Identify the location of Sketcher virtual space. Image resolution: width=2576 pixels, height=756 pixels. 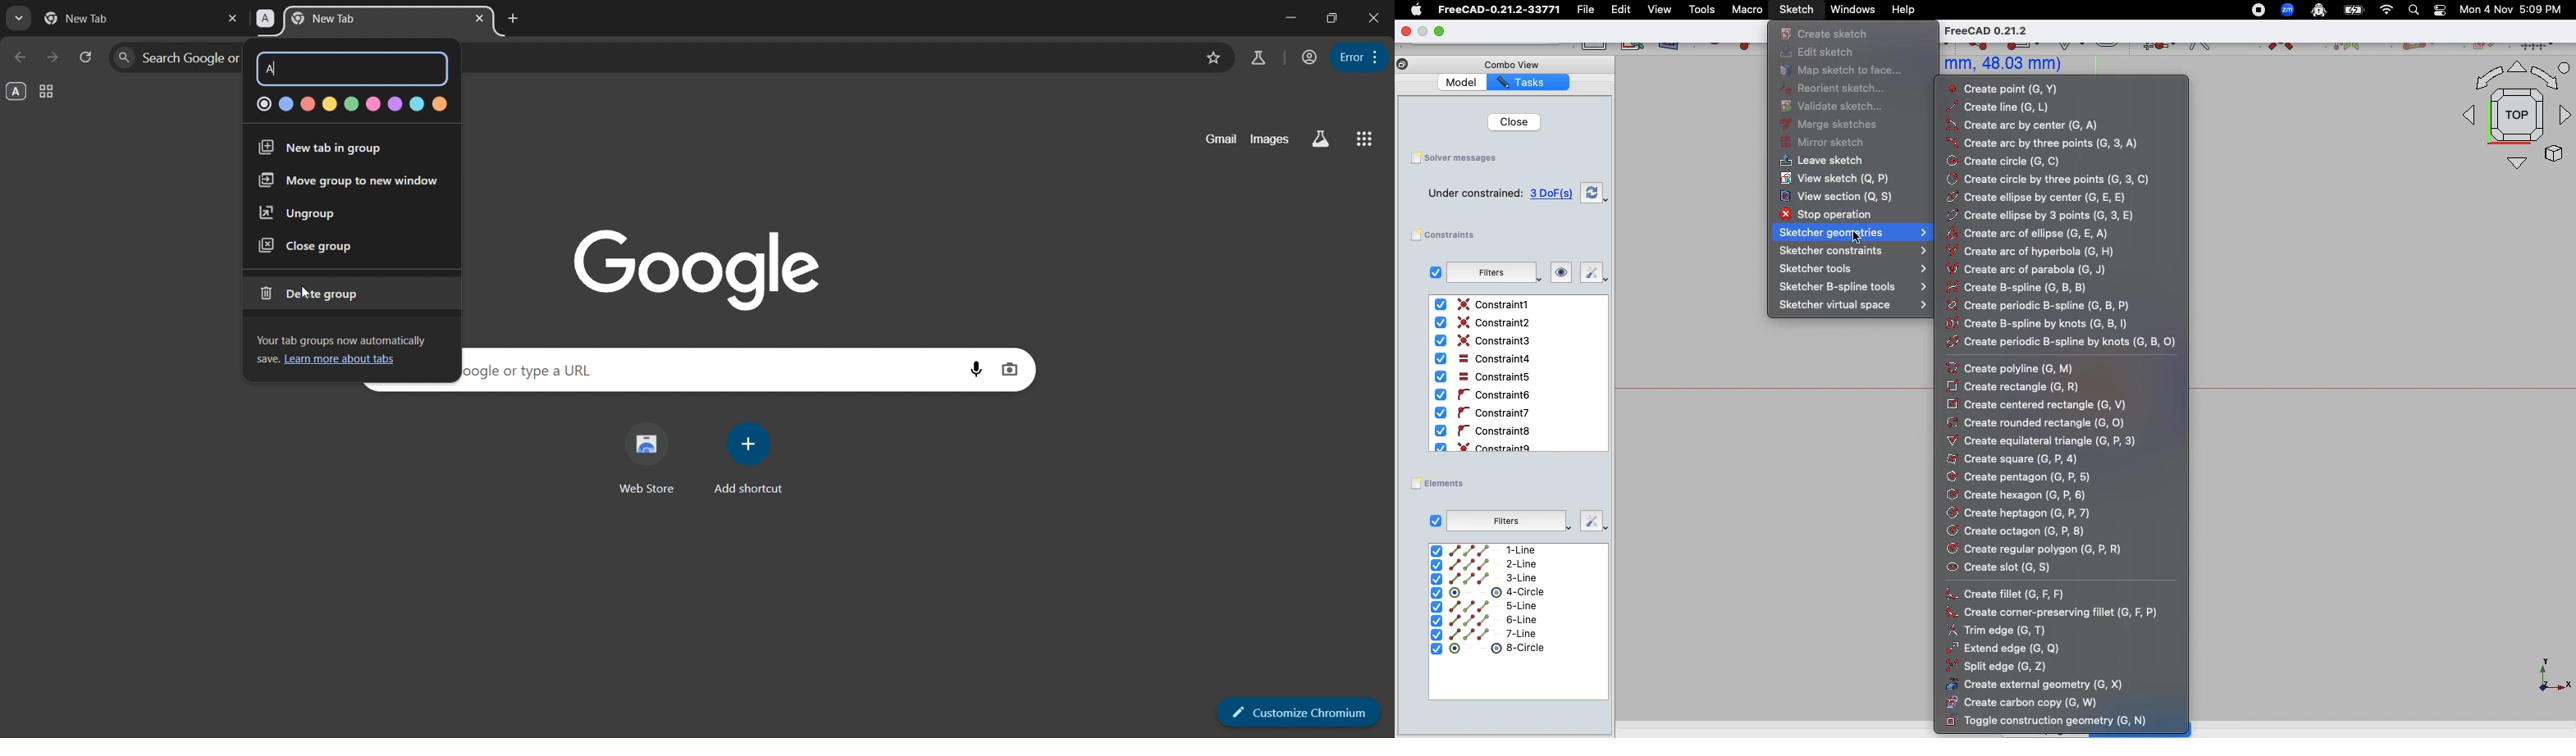
(1852, 307).